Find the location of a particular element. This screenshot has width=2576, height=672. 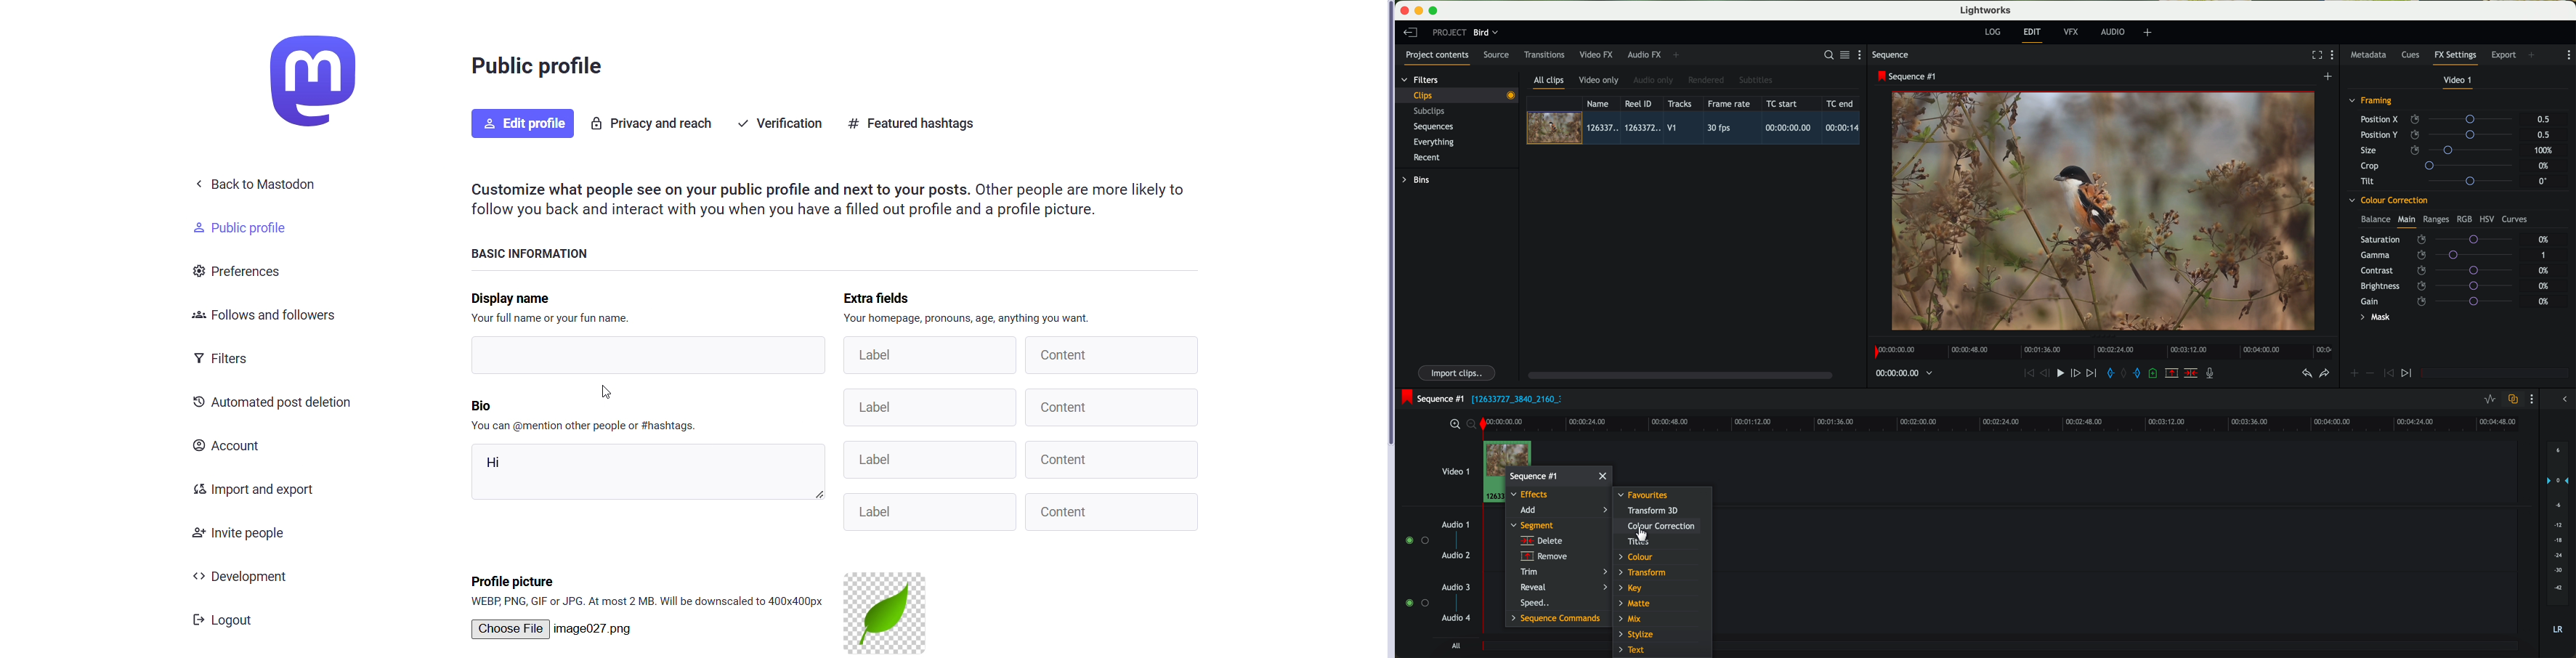

recent is located at coordinates (1427, 159).